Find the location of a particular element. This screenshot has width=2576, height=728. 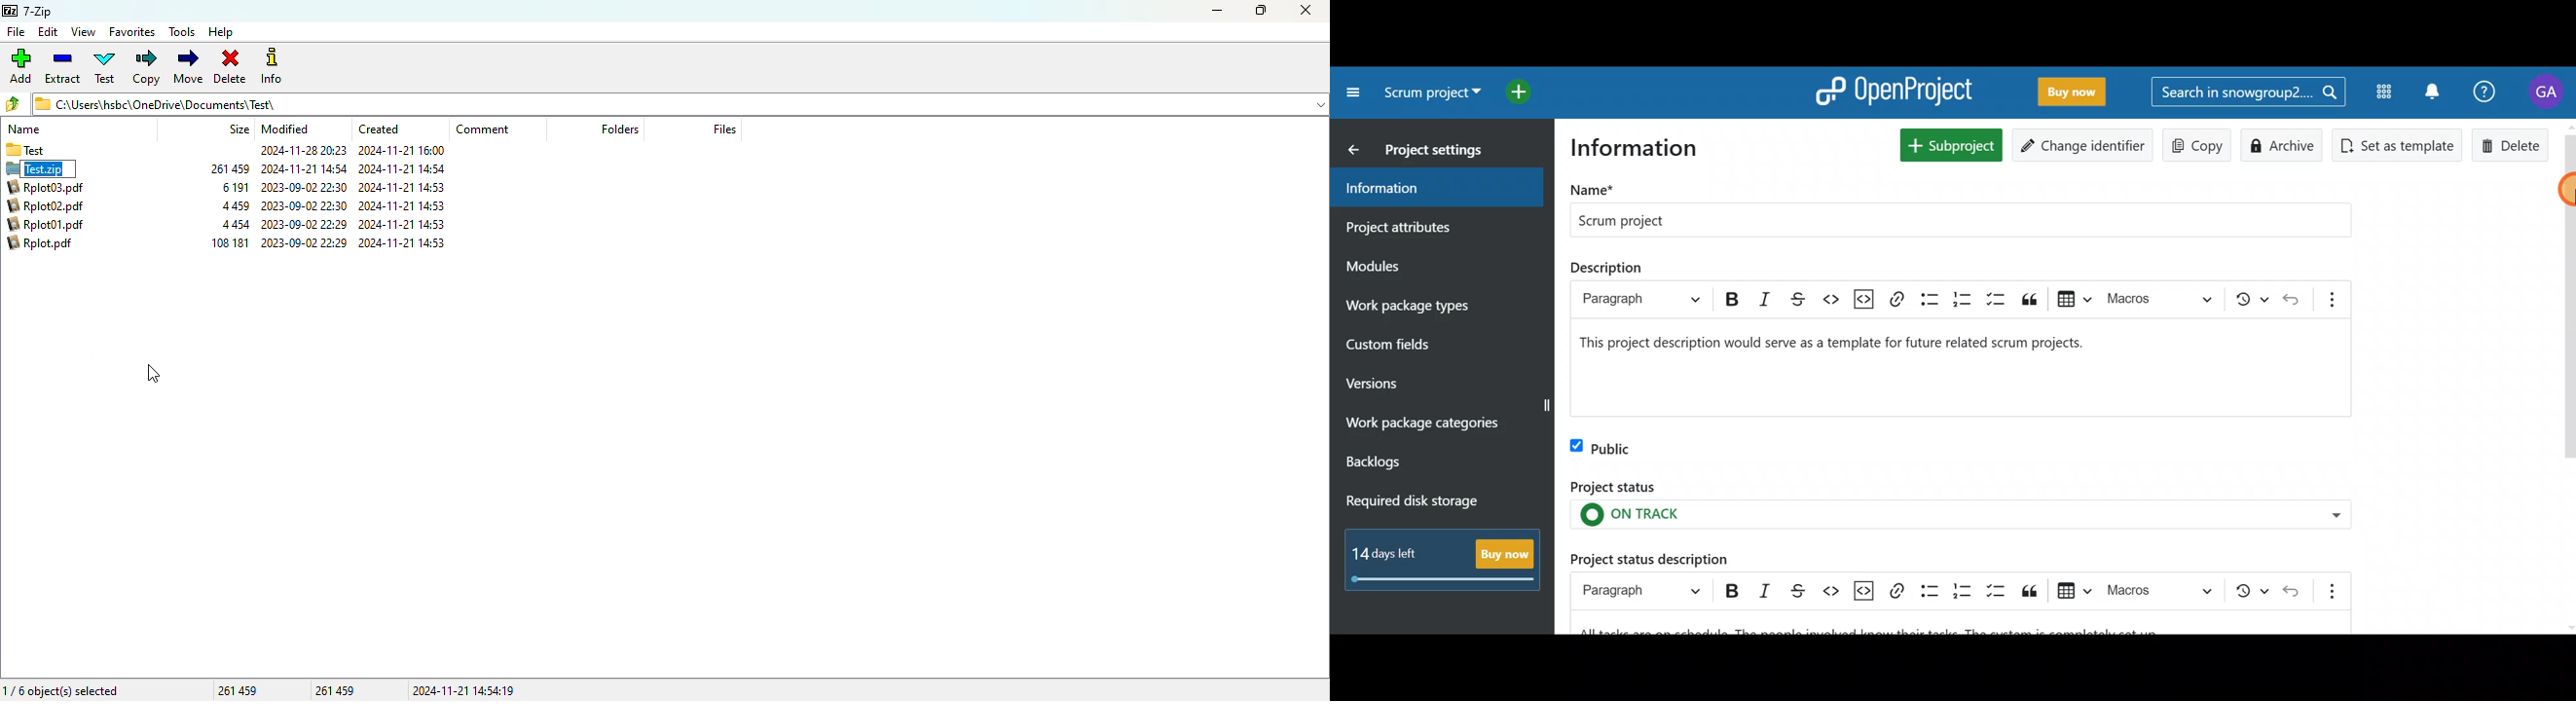

bulleted list is located at coordinates (1929, 299).